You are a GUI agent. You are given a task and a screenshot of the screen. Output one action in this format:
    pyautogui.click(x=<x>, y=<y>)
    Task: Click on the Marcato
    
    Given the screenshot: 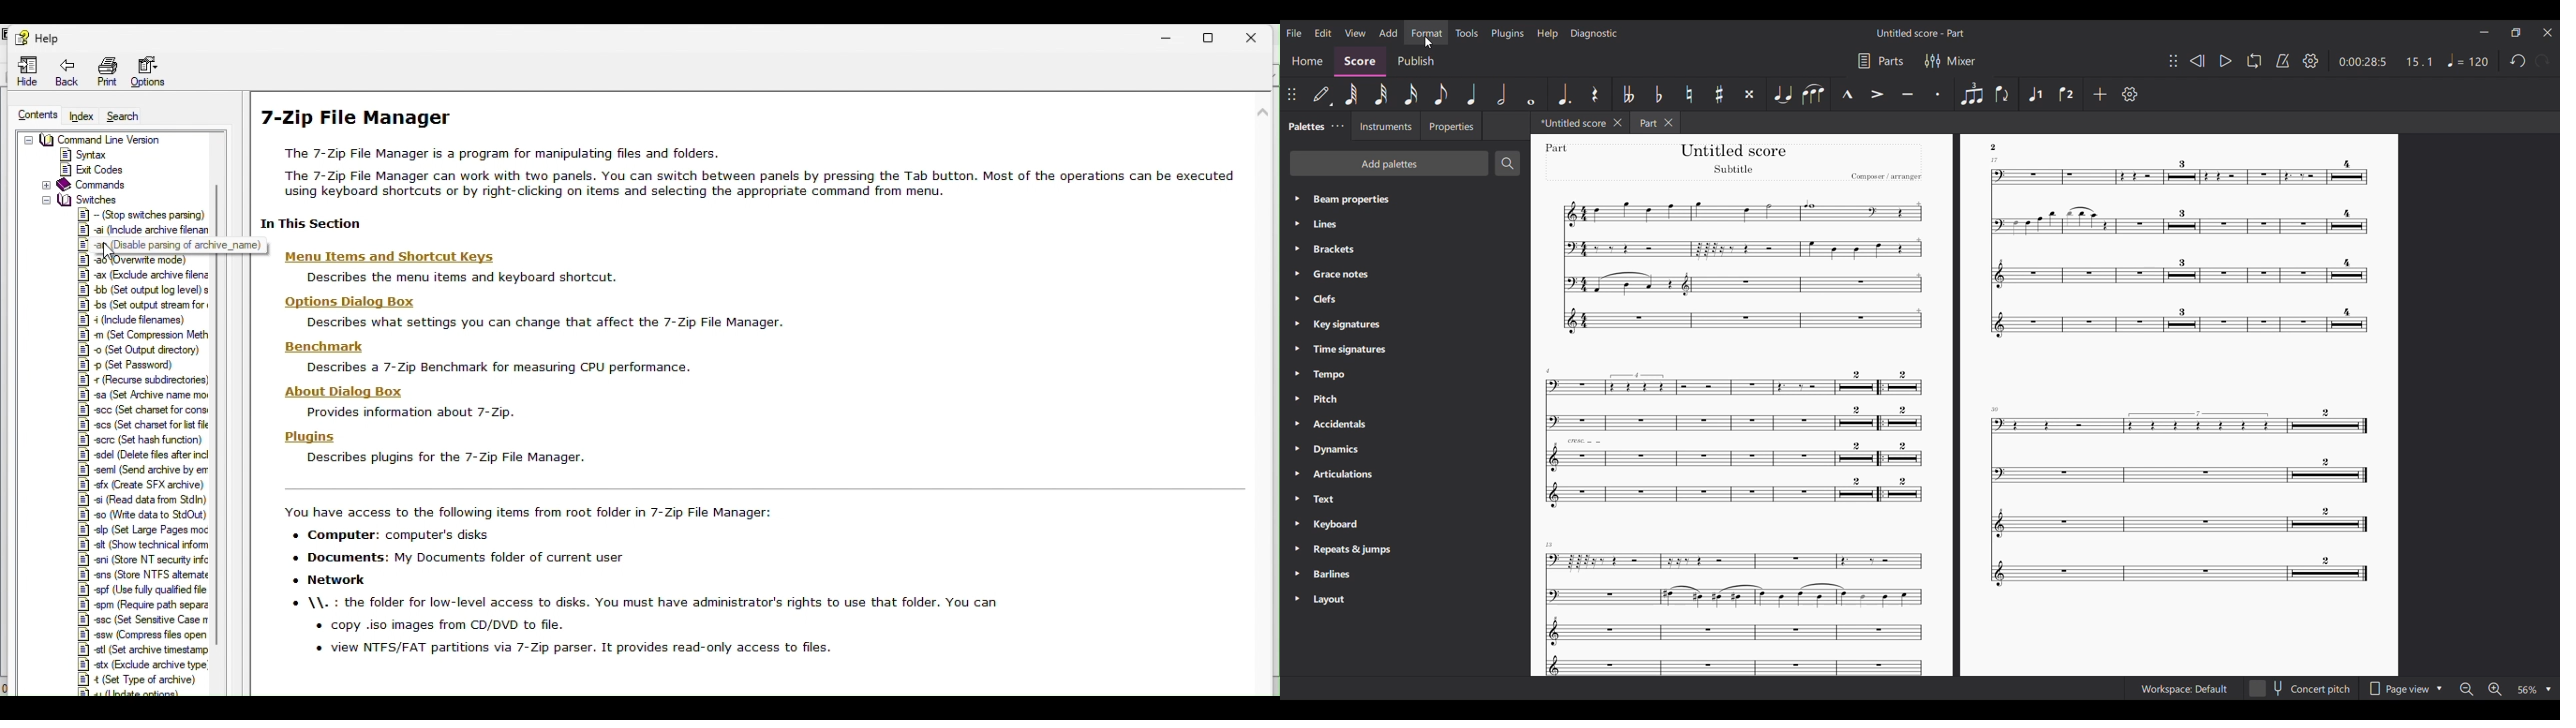 What is the action you would take?
    pyautogui.click(x=1846, y=93)
    